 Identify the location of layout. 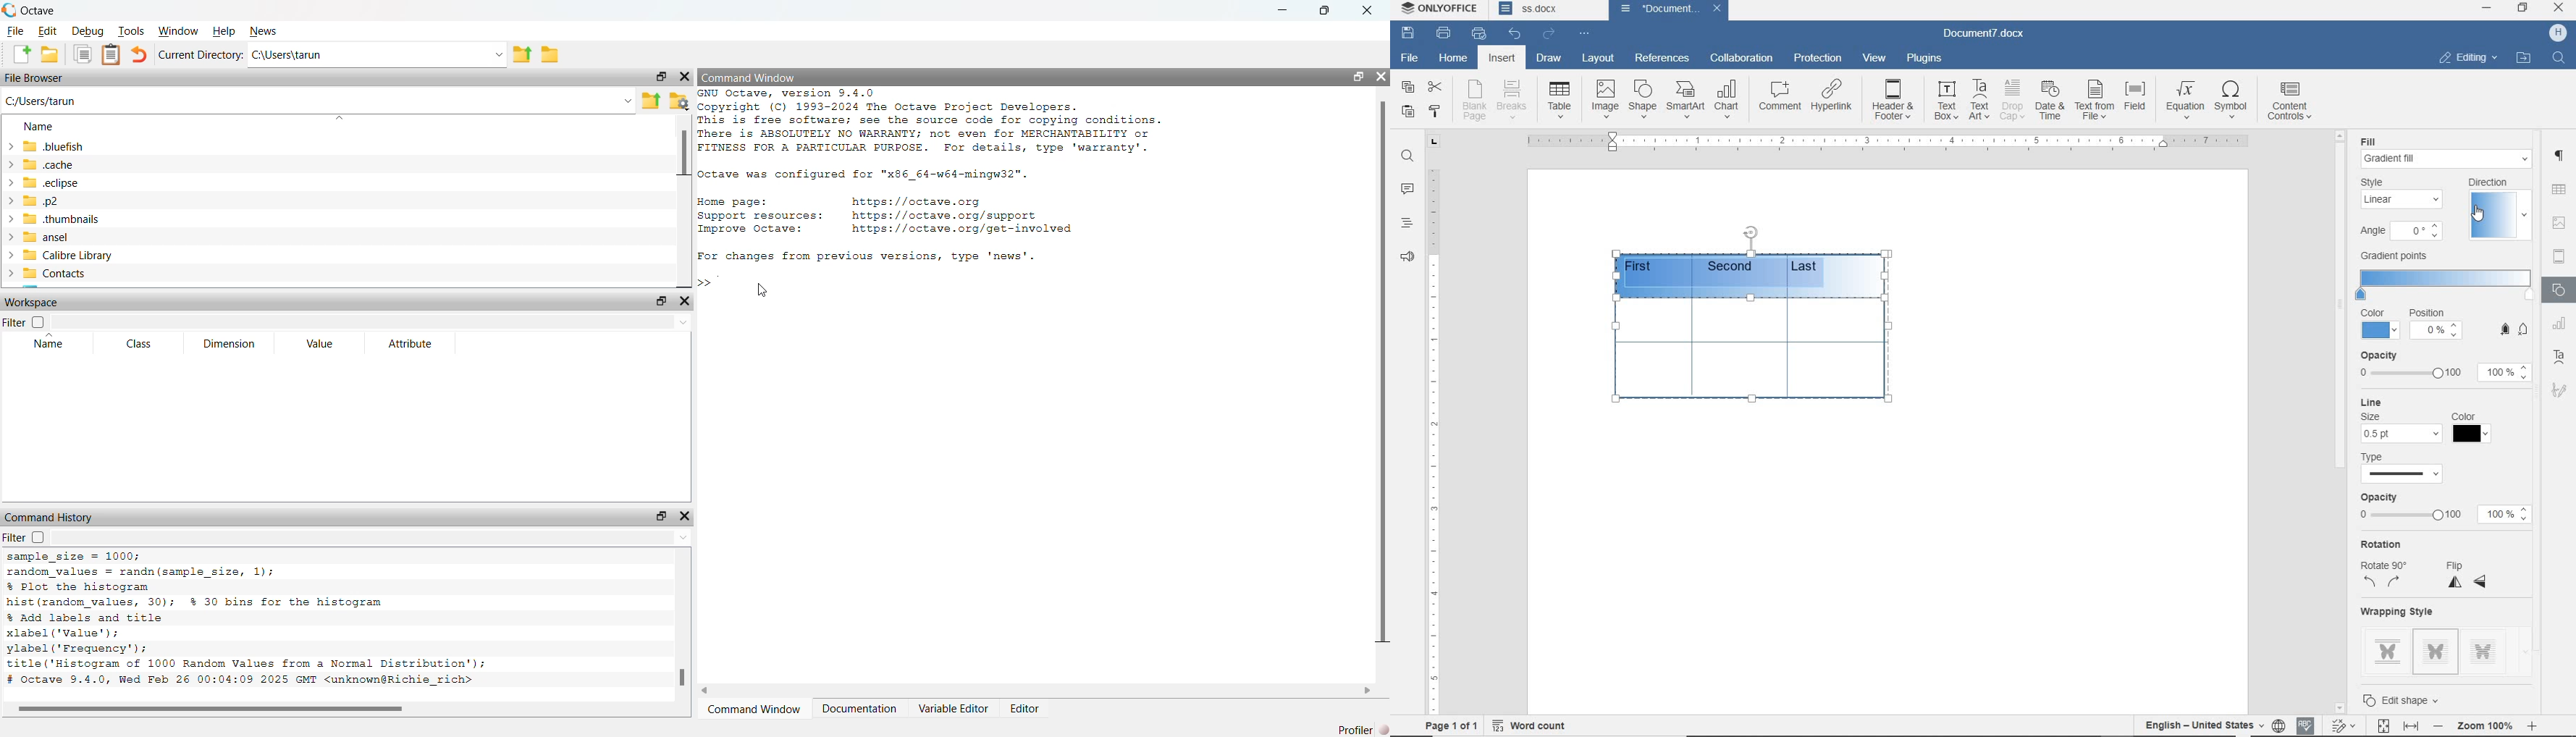
(1600, 58).